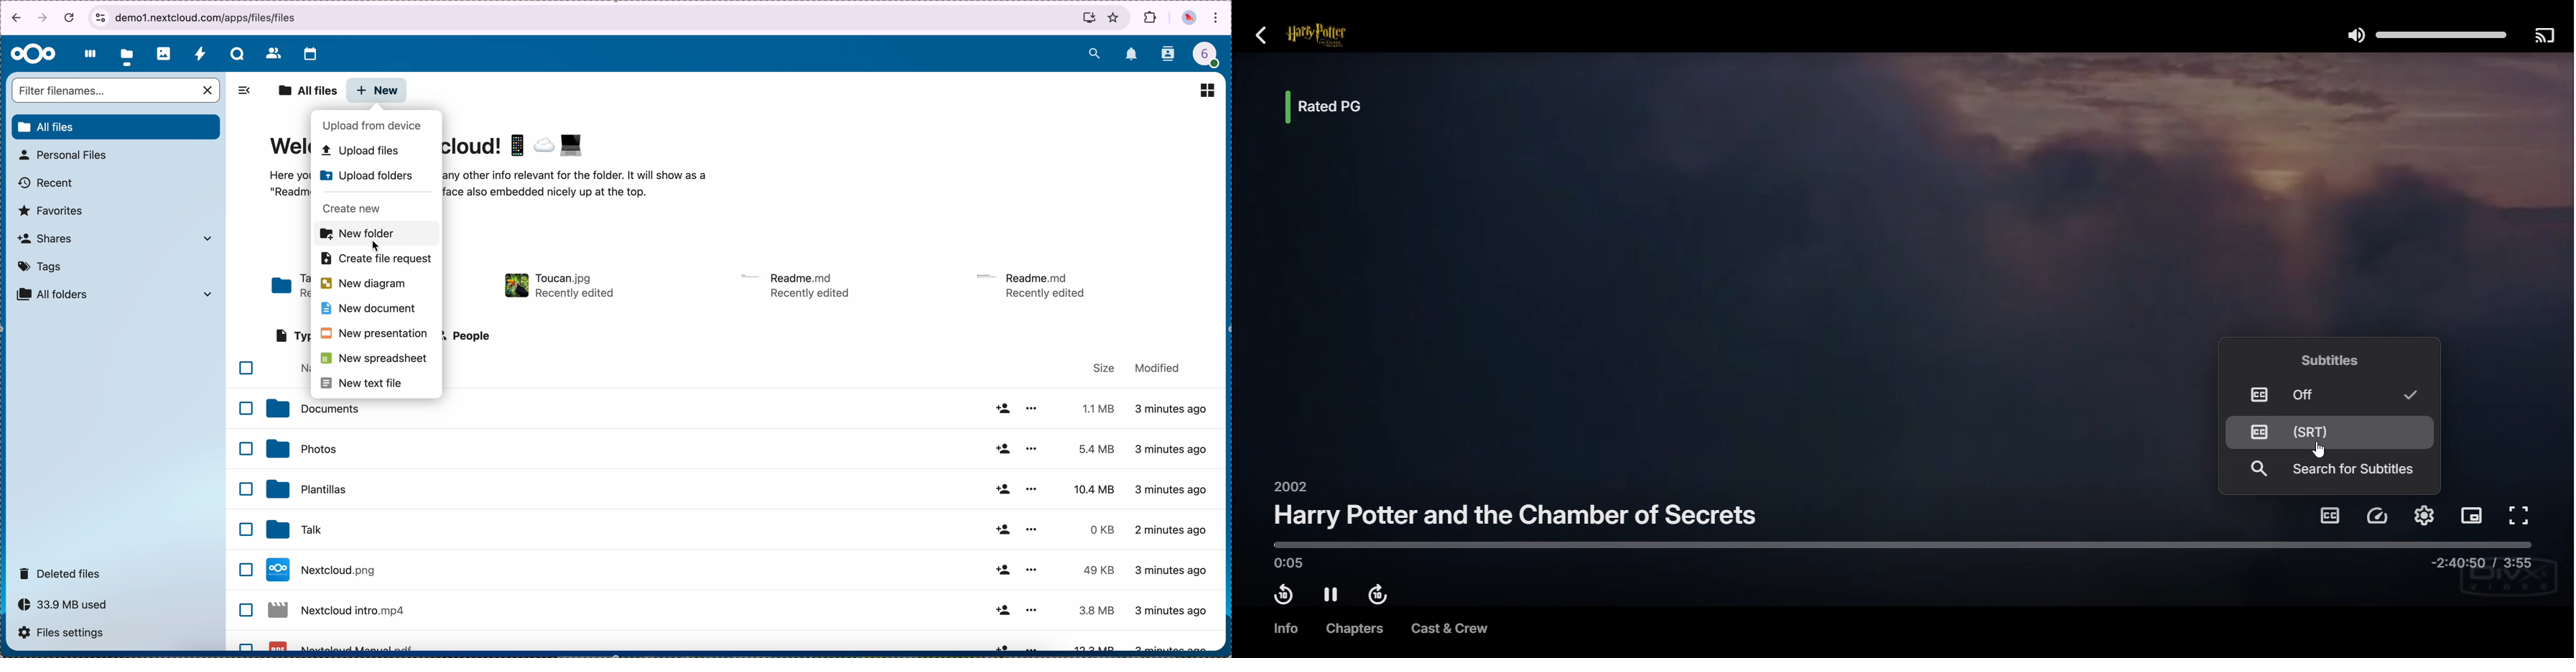 This screenshot has height=672, width=2576. I want to click on extensions, so click(1151, 17).